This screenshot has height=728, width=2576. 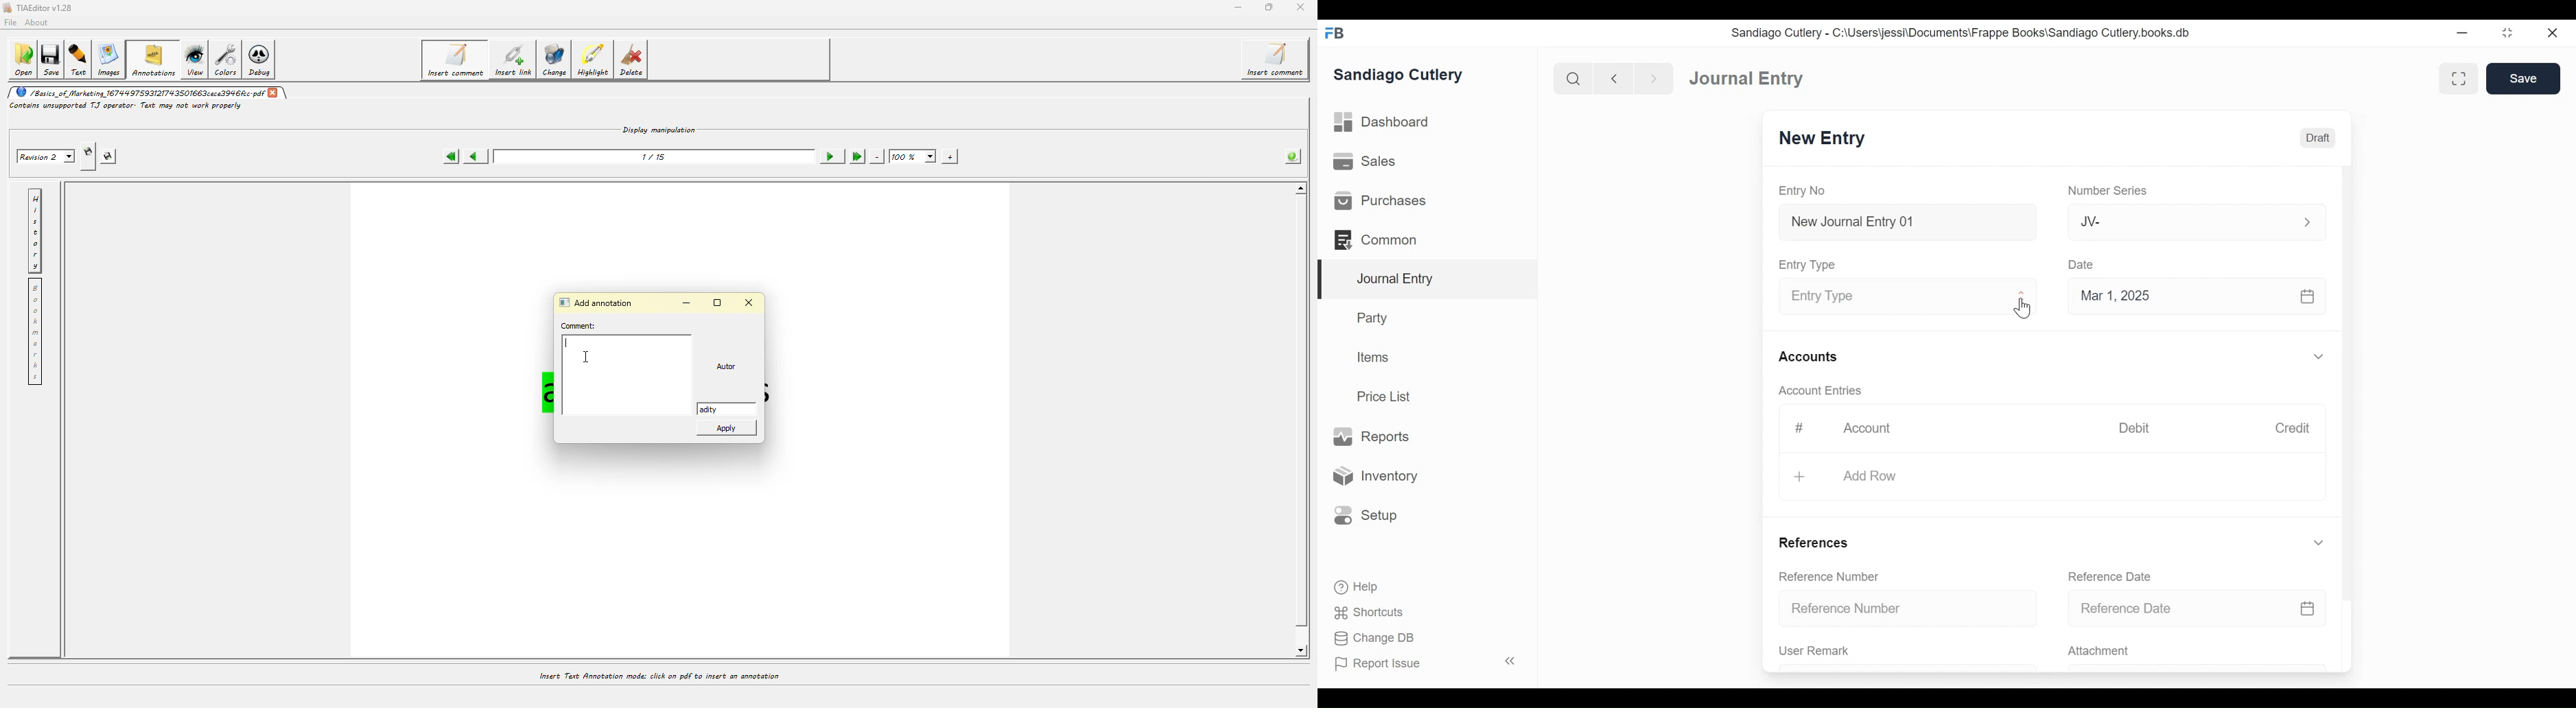 I want to click on Attachment, so click(x=2197, y=652).